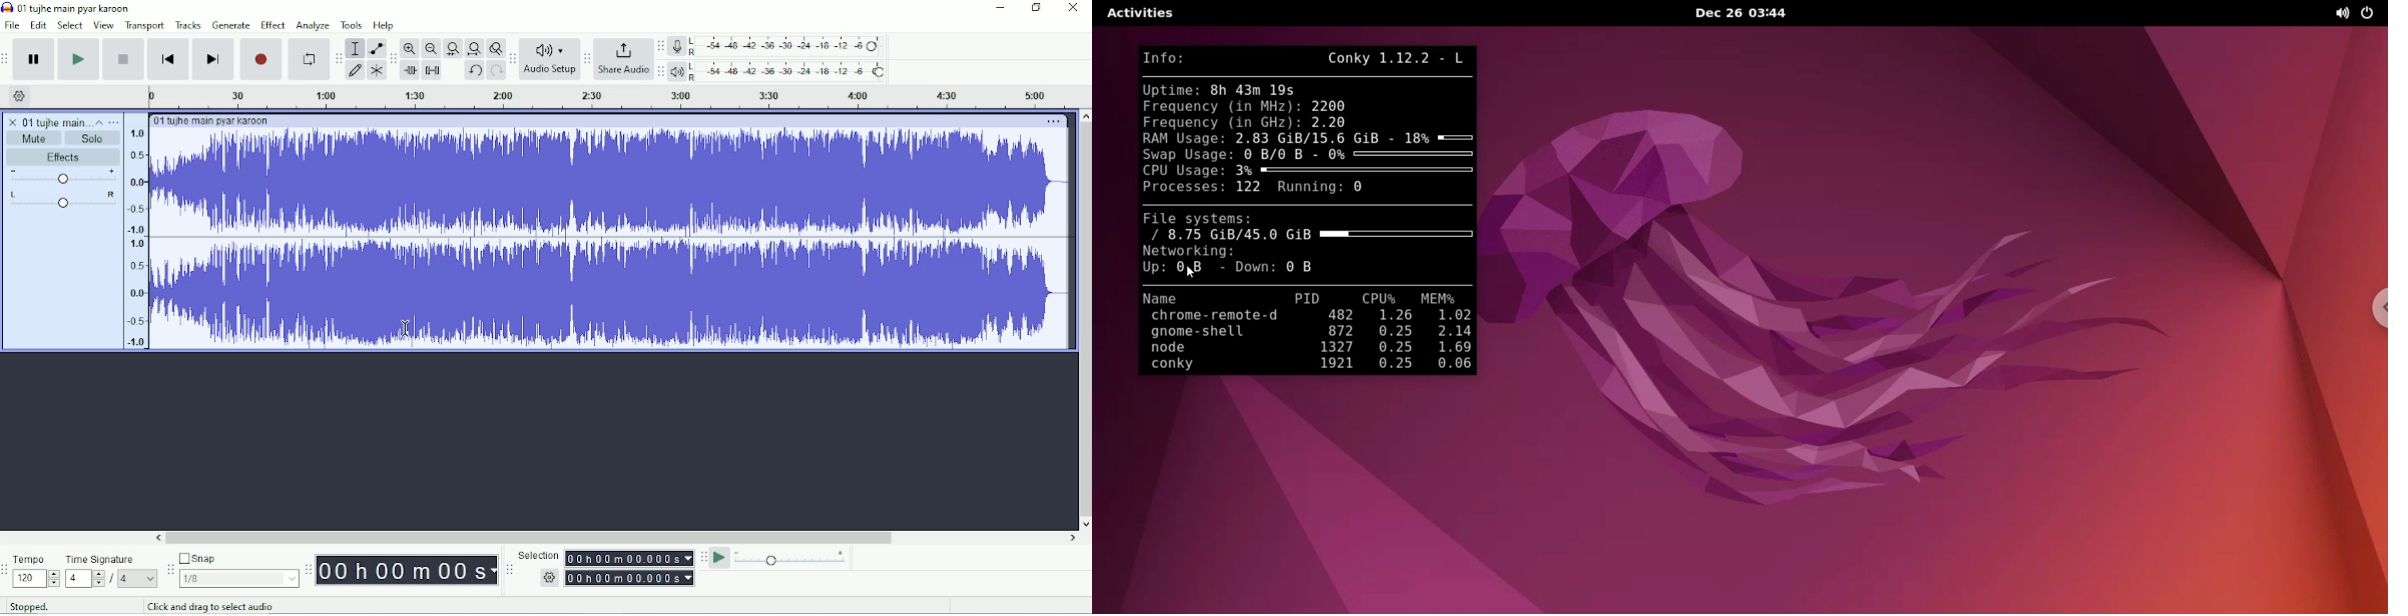 This screenshot has height=616, width=2408. What do you see at coordinates (313, 25) in the screenshot?
I see `Analyze` at bounding box center [313, 25].